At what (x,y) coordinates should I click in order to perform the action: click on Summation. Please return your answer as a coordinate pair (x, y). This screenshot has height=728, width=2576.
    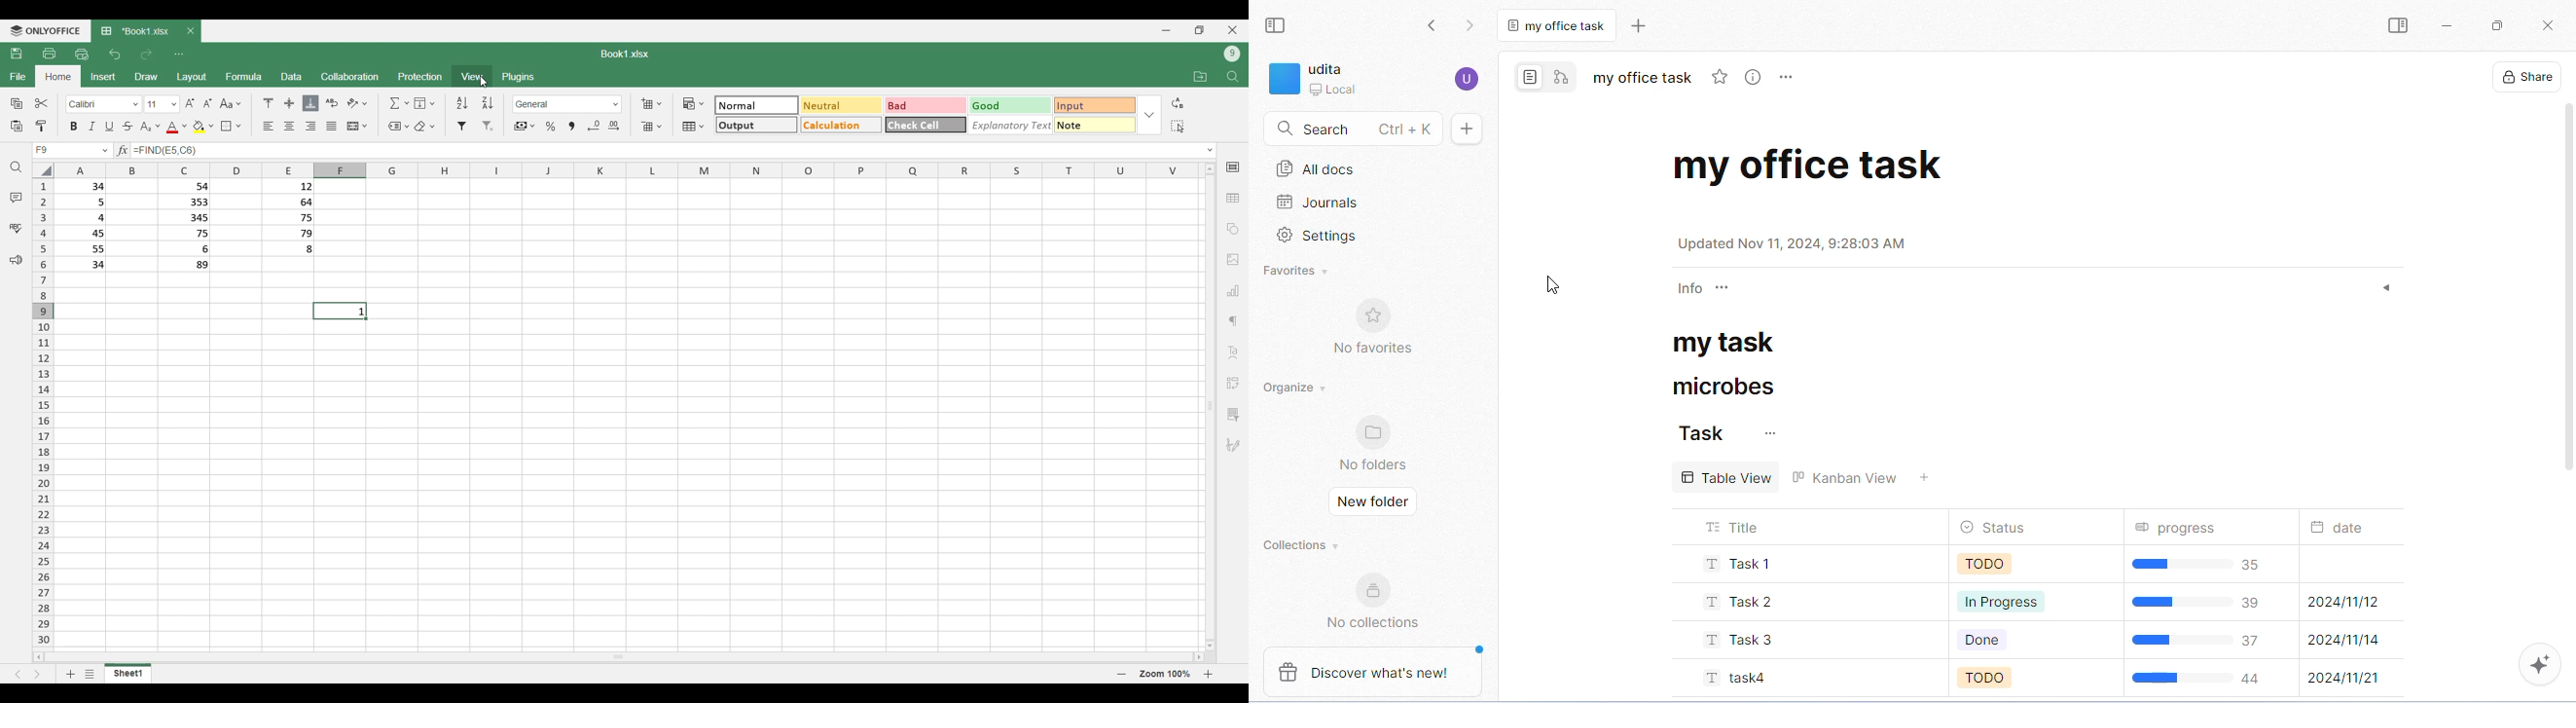
    Looking at the image, I should click on (399, 103).